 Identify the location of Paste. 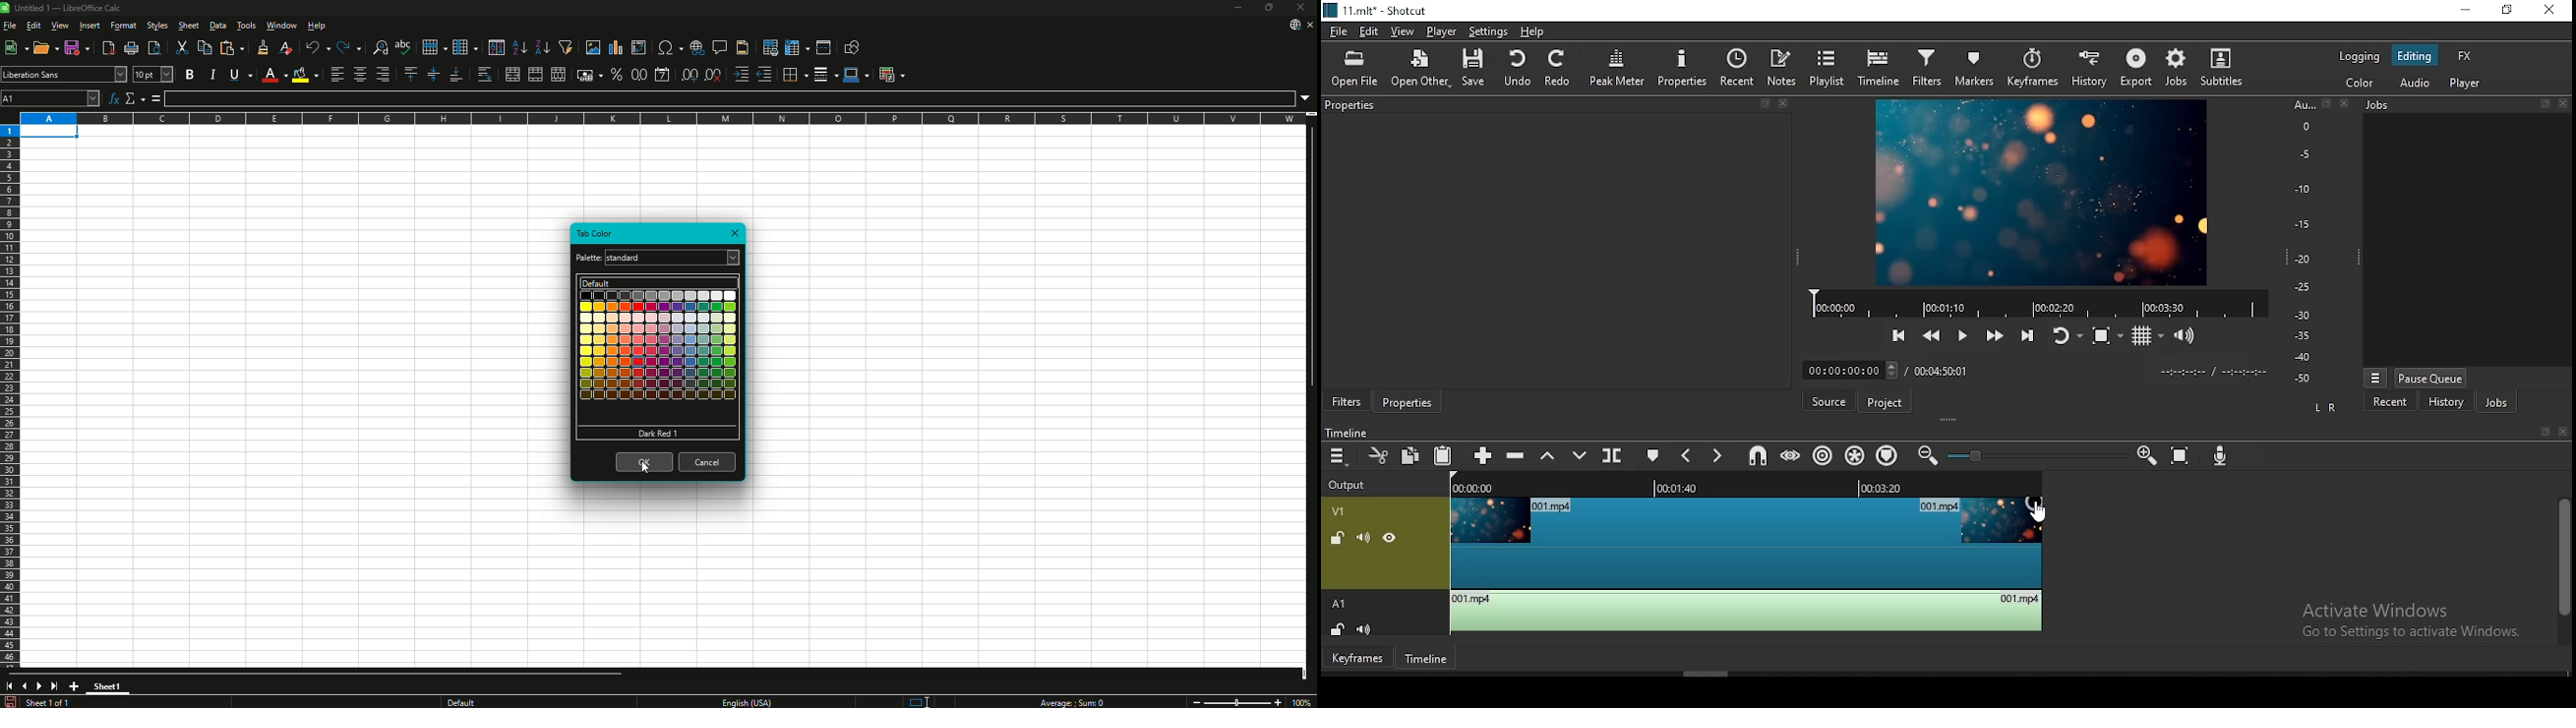
(232, 47).